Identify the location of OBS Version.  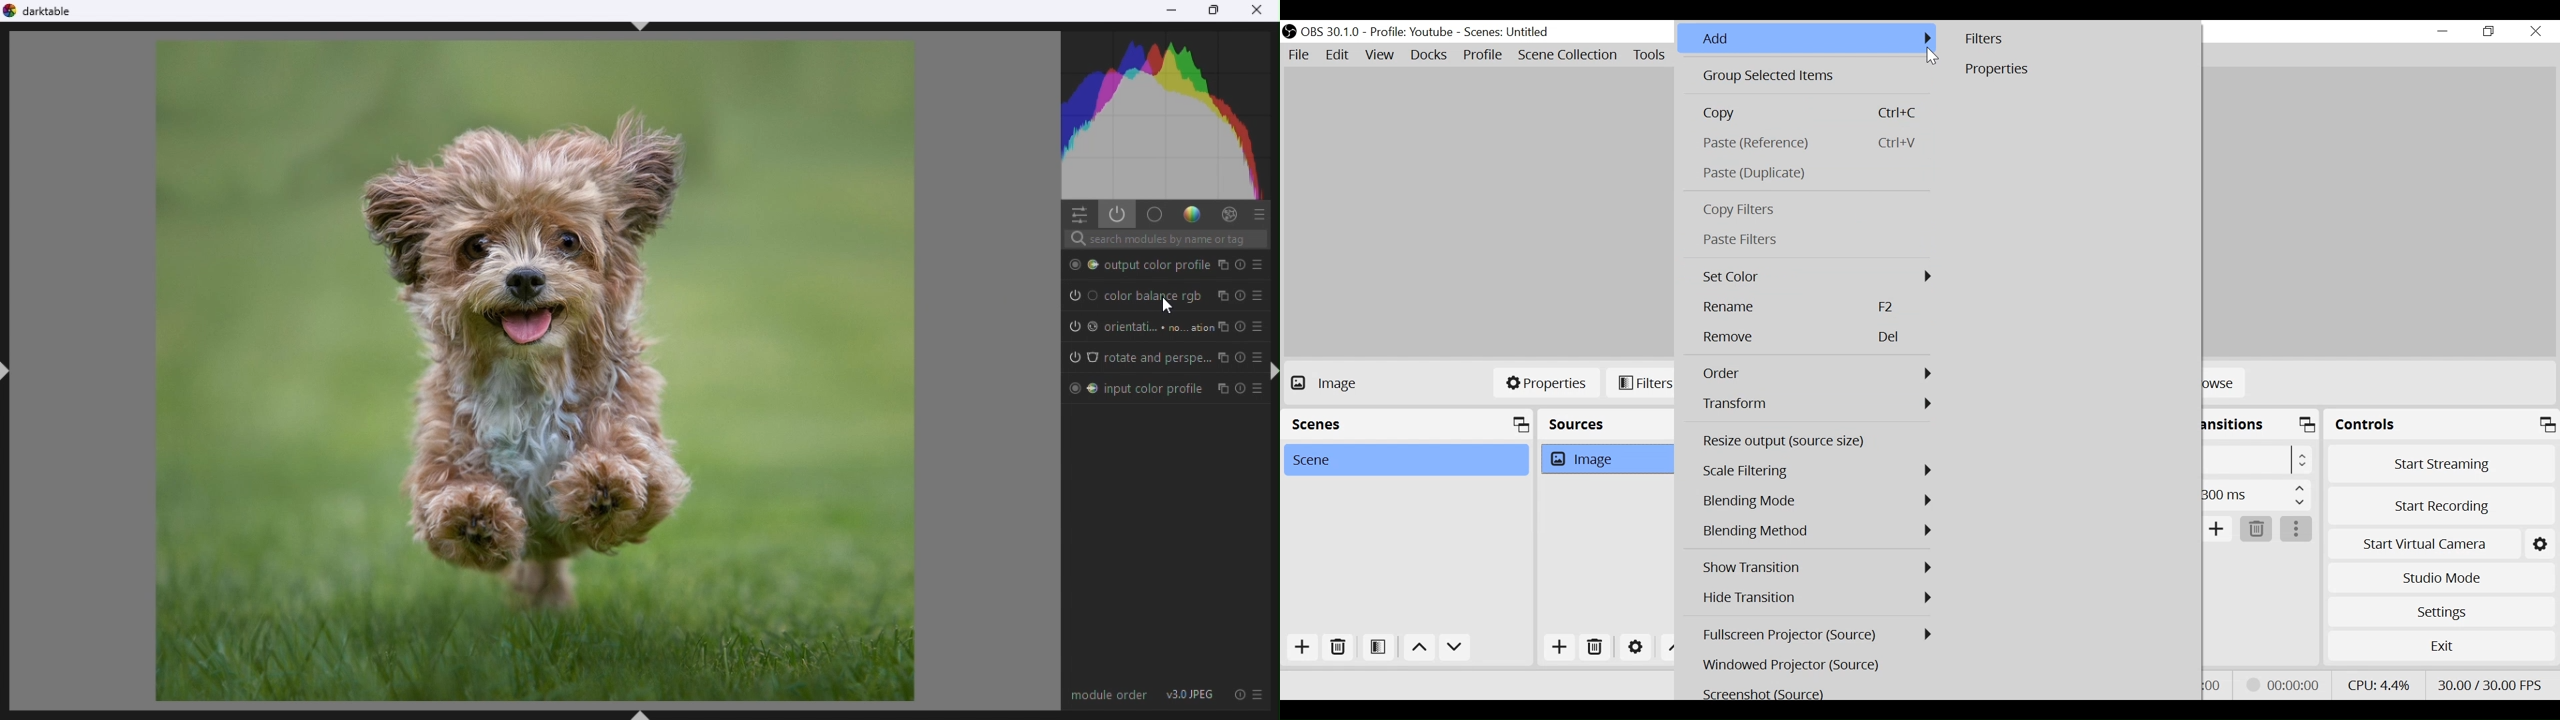
(1330, 33).